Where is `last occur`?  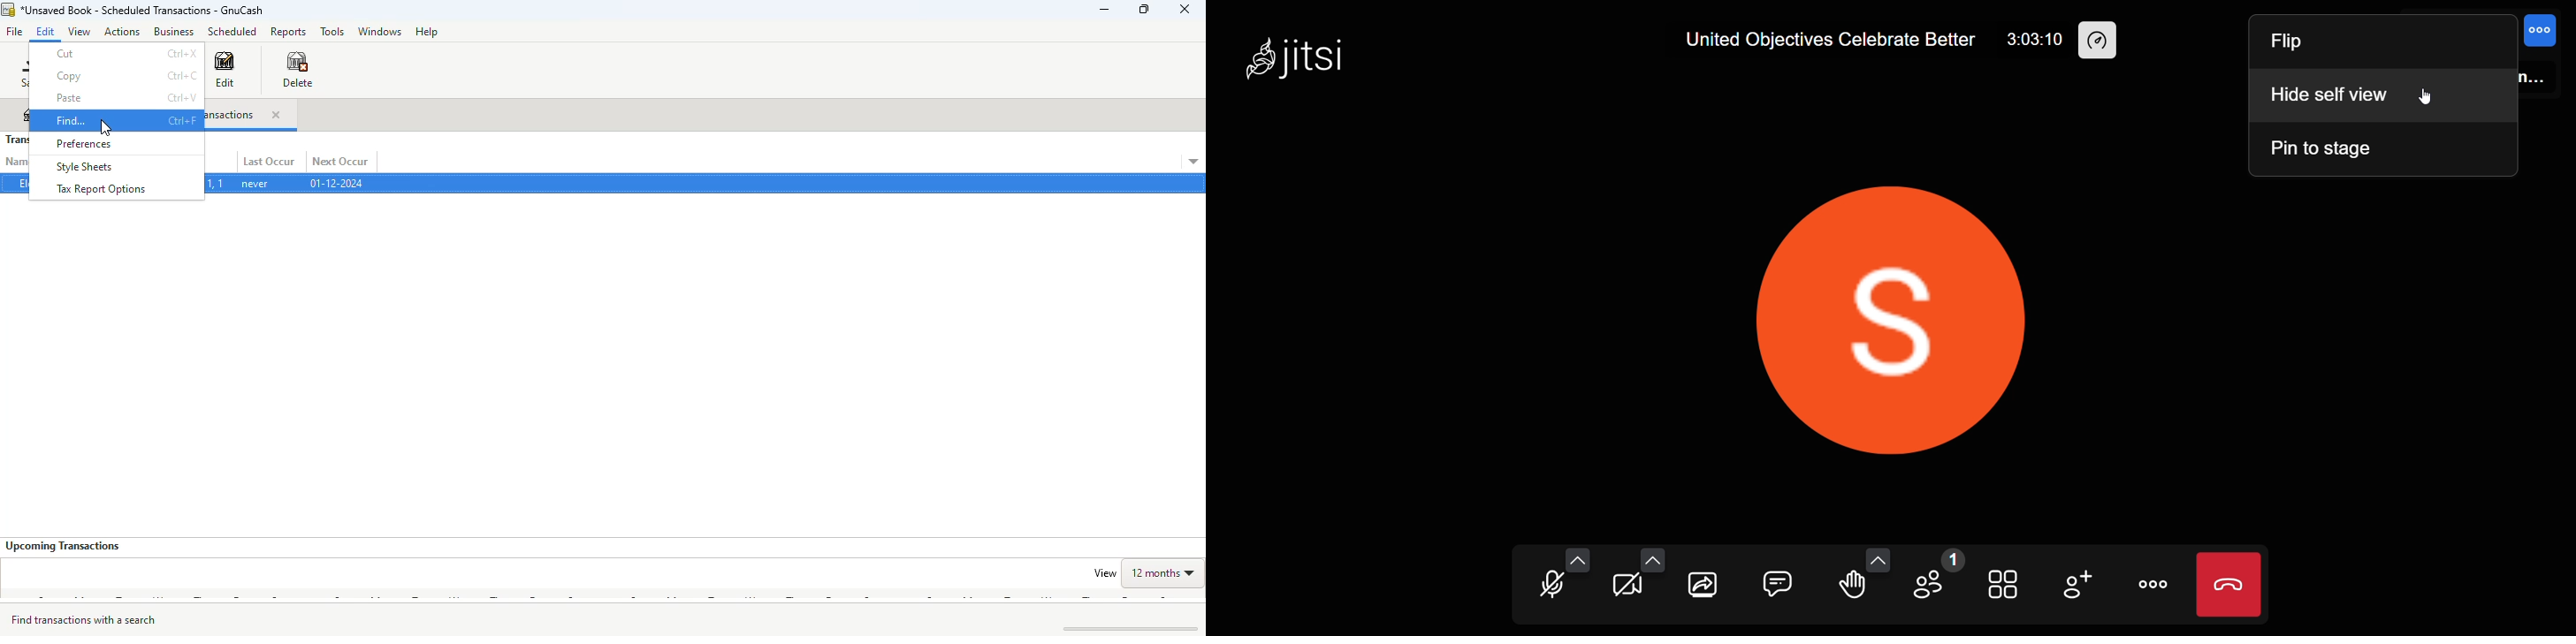
last occur is located at coordinates (268, 162).